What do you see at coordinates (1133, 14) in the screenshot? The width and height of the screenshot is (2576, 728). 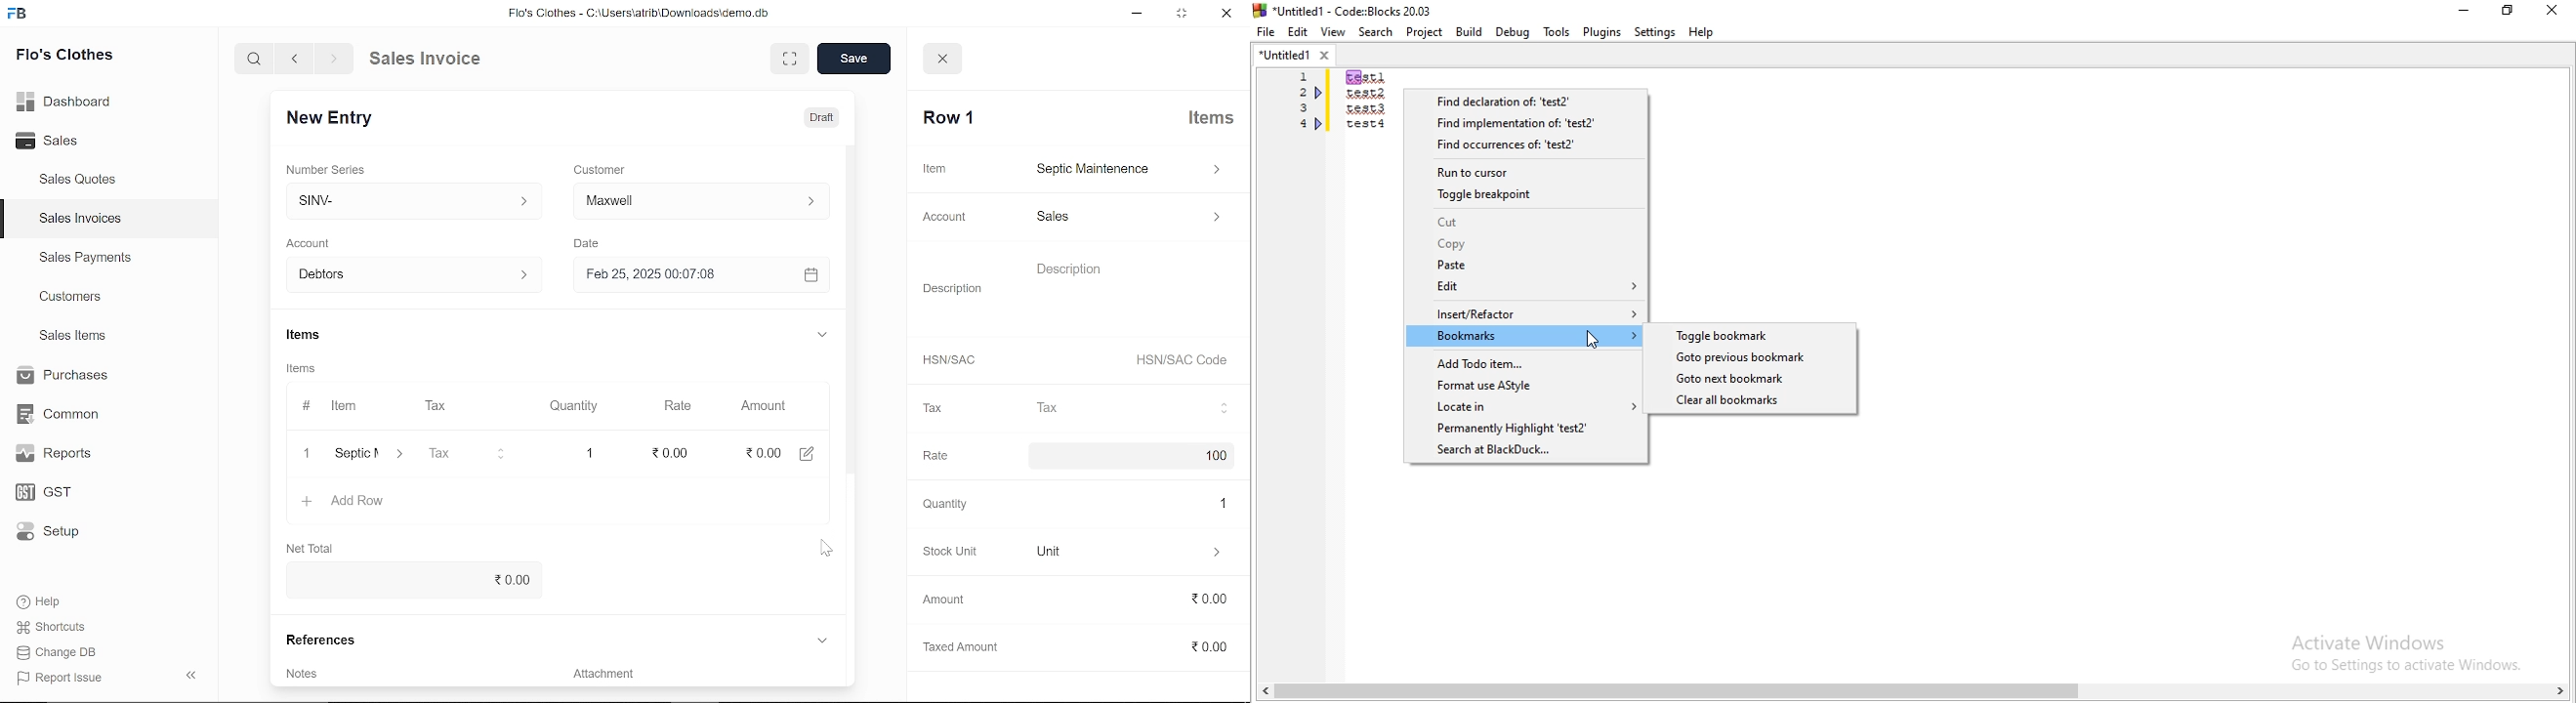 I see `minimize` at bounding box center [1133, 14].